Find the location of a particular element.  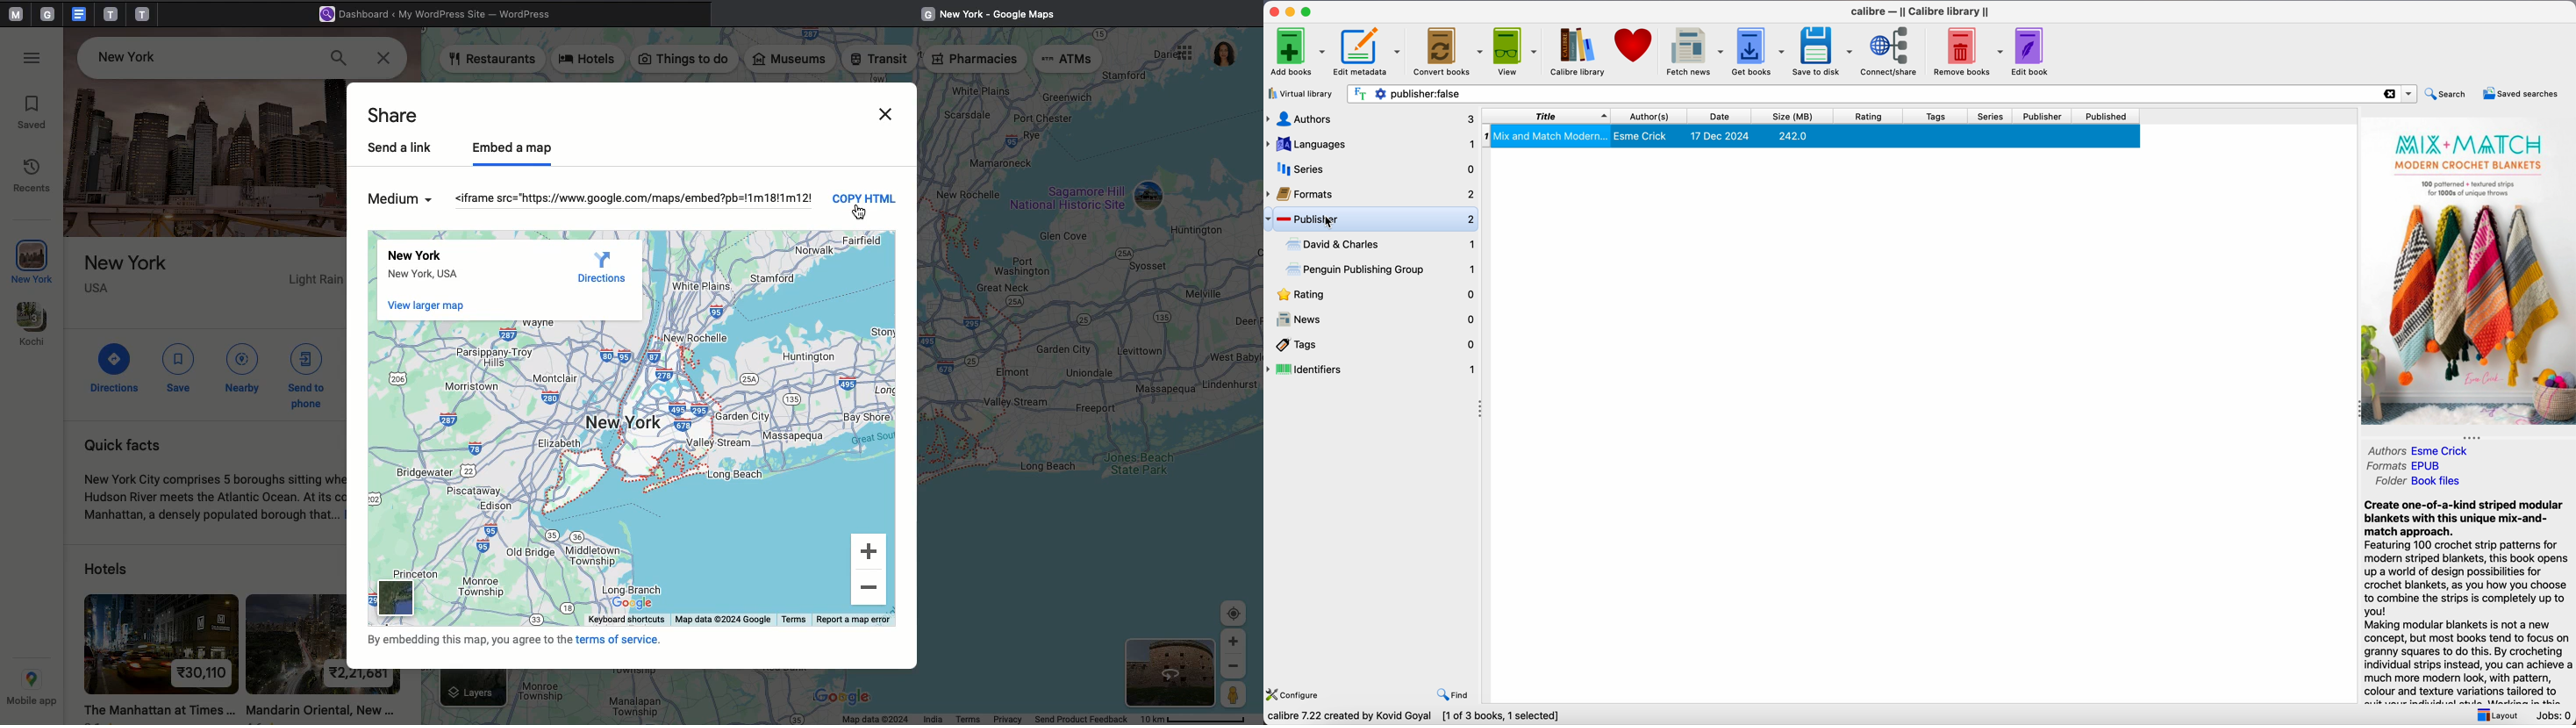

layout is located at coordinates (2496, 714).